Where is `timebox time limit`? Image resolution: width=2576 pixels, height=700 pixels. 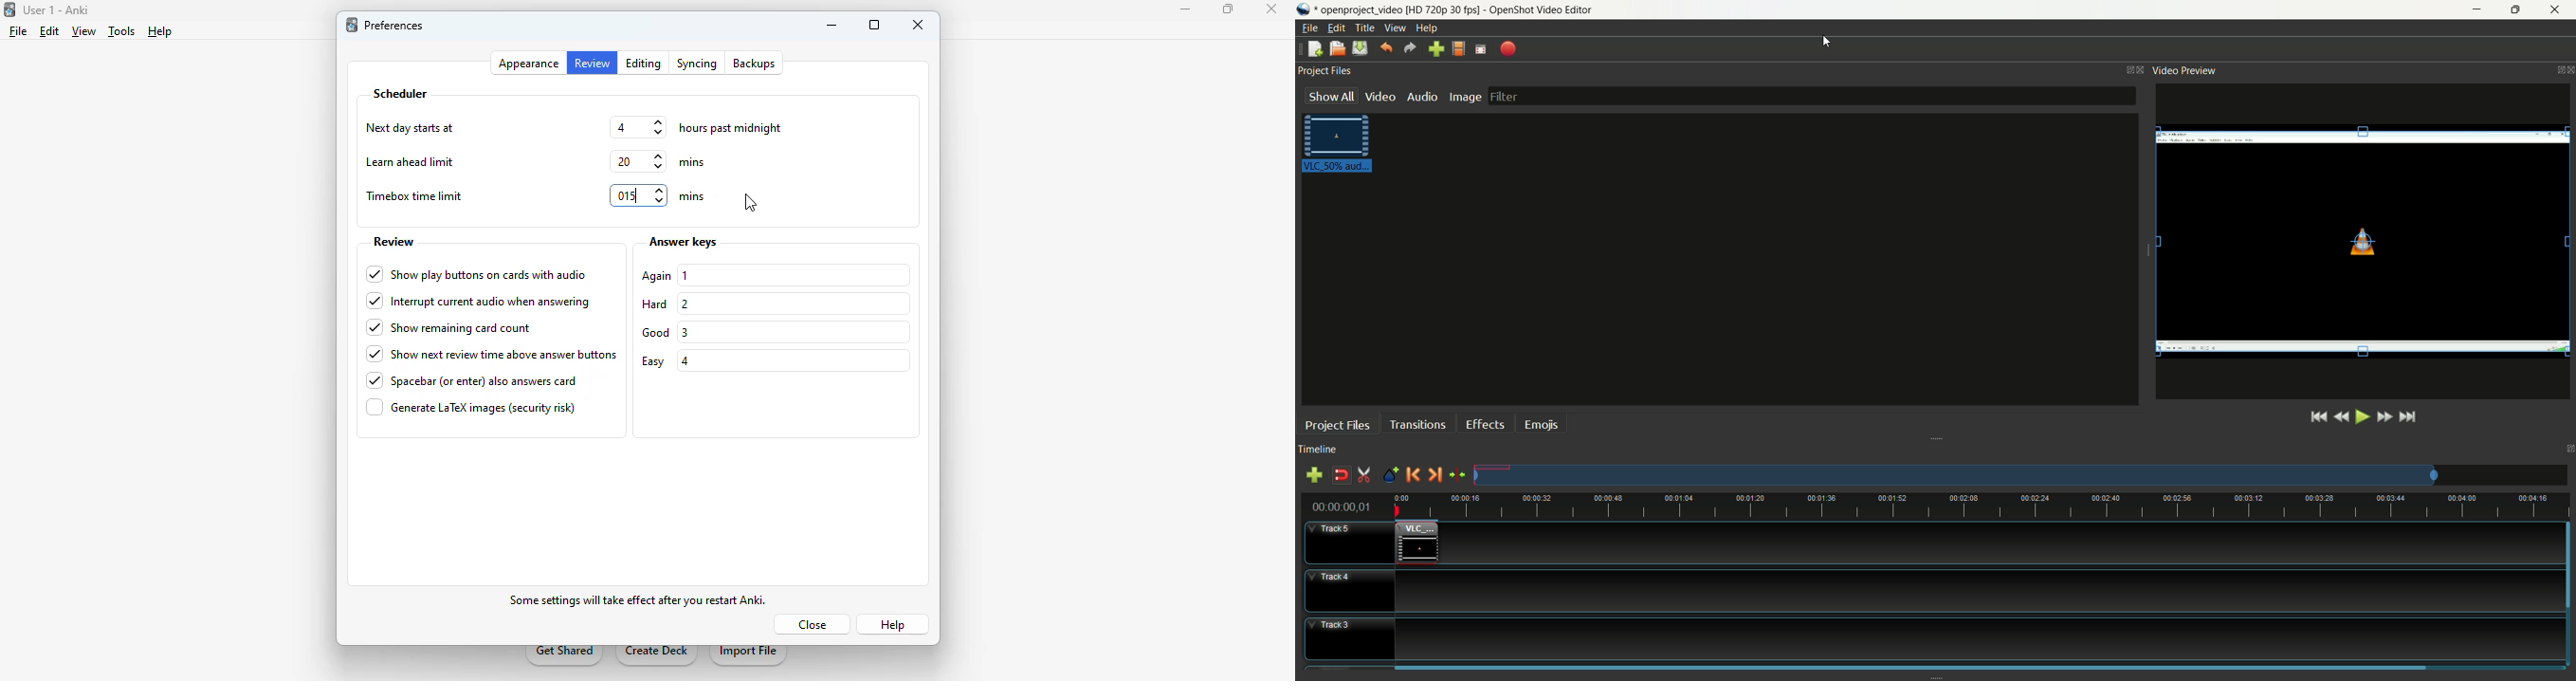
timebox time limit is located at coordinates (417, 197).